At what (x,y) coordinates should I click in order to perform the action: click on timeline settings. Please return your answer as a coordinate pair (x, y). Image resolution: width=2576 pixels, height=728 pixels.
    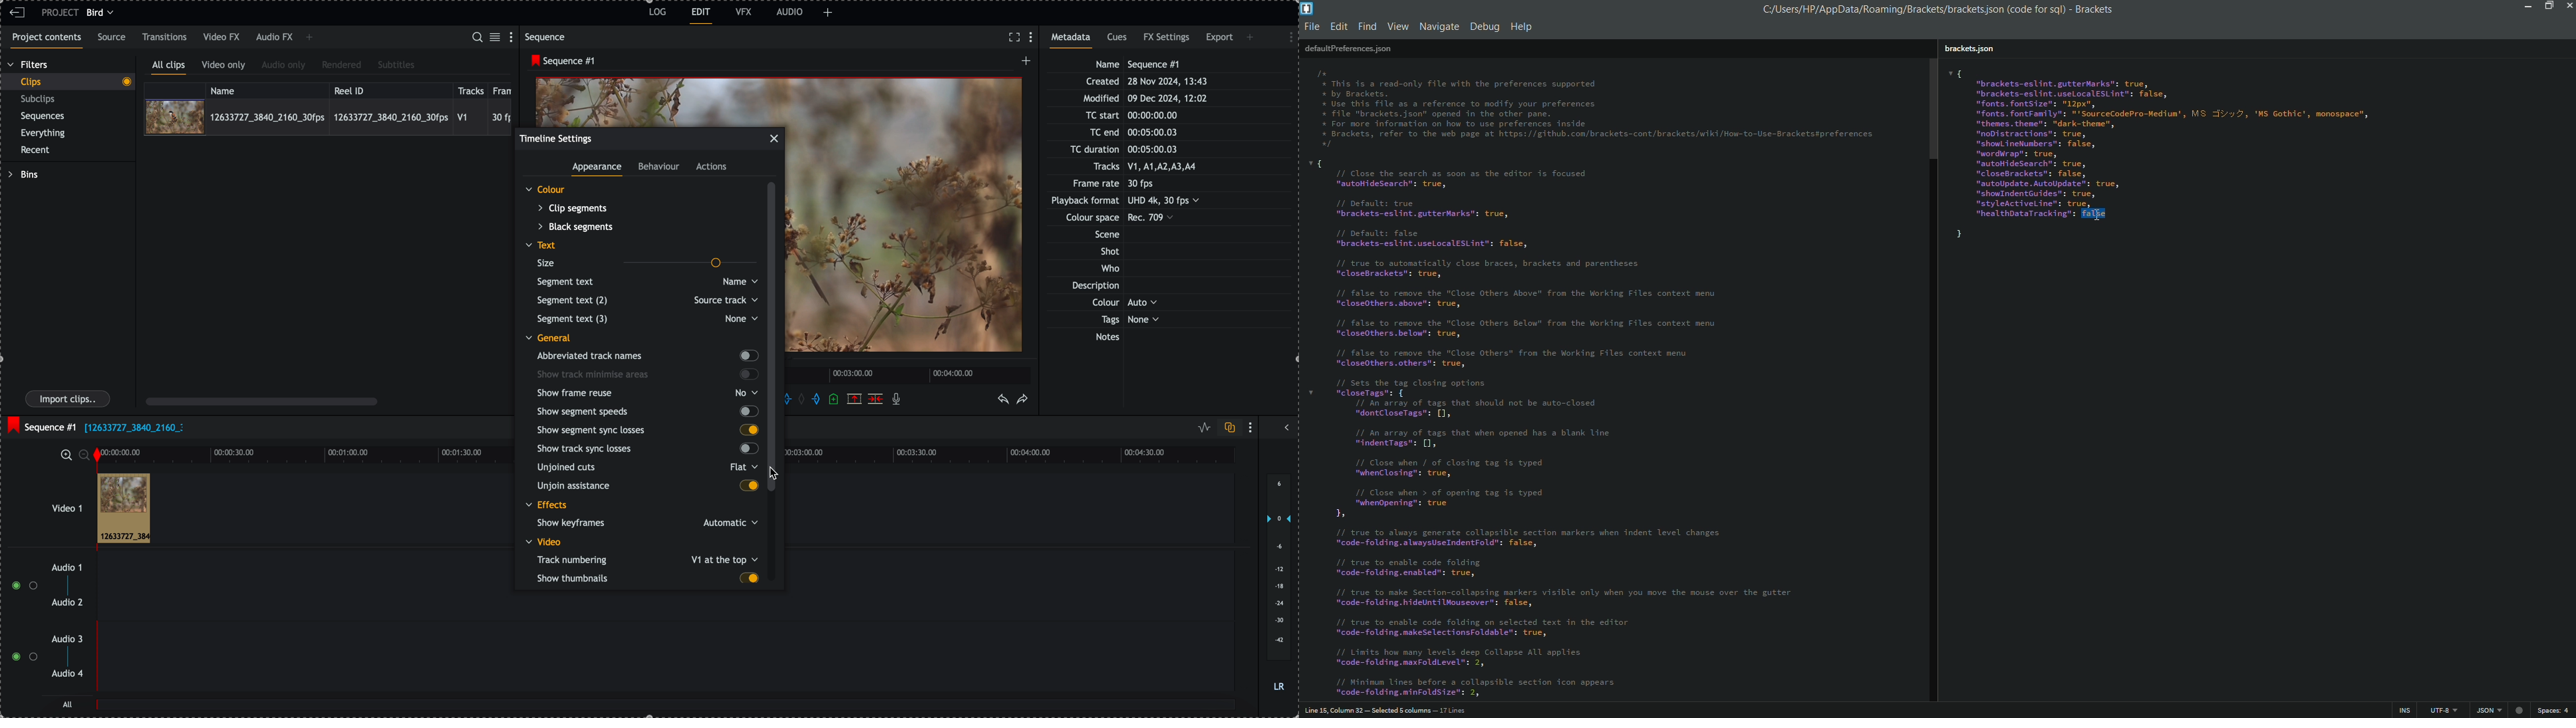
    Looking at the image, I should click on (556, 138).